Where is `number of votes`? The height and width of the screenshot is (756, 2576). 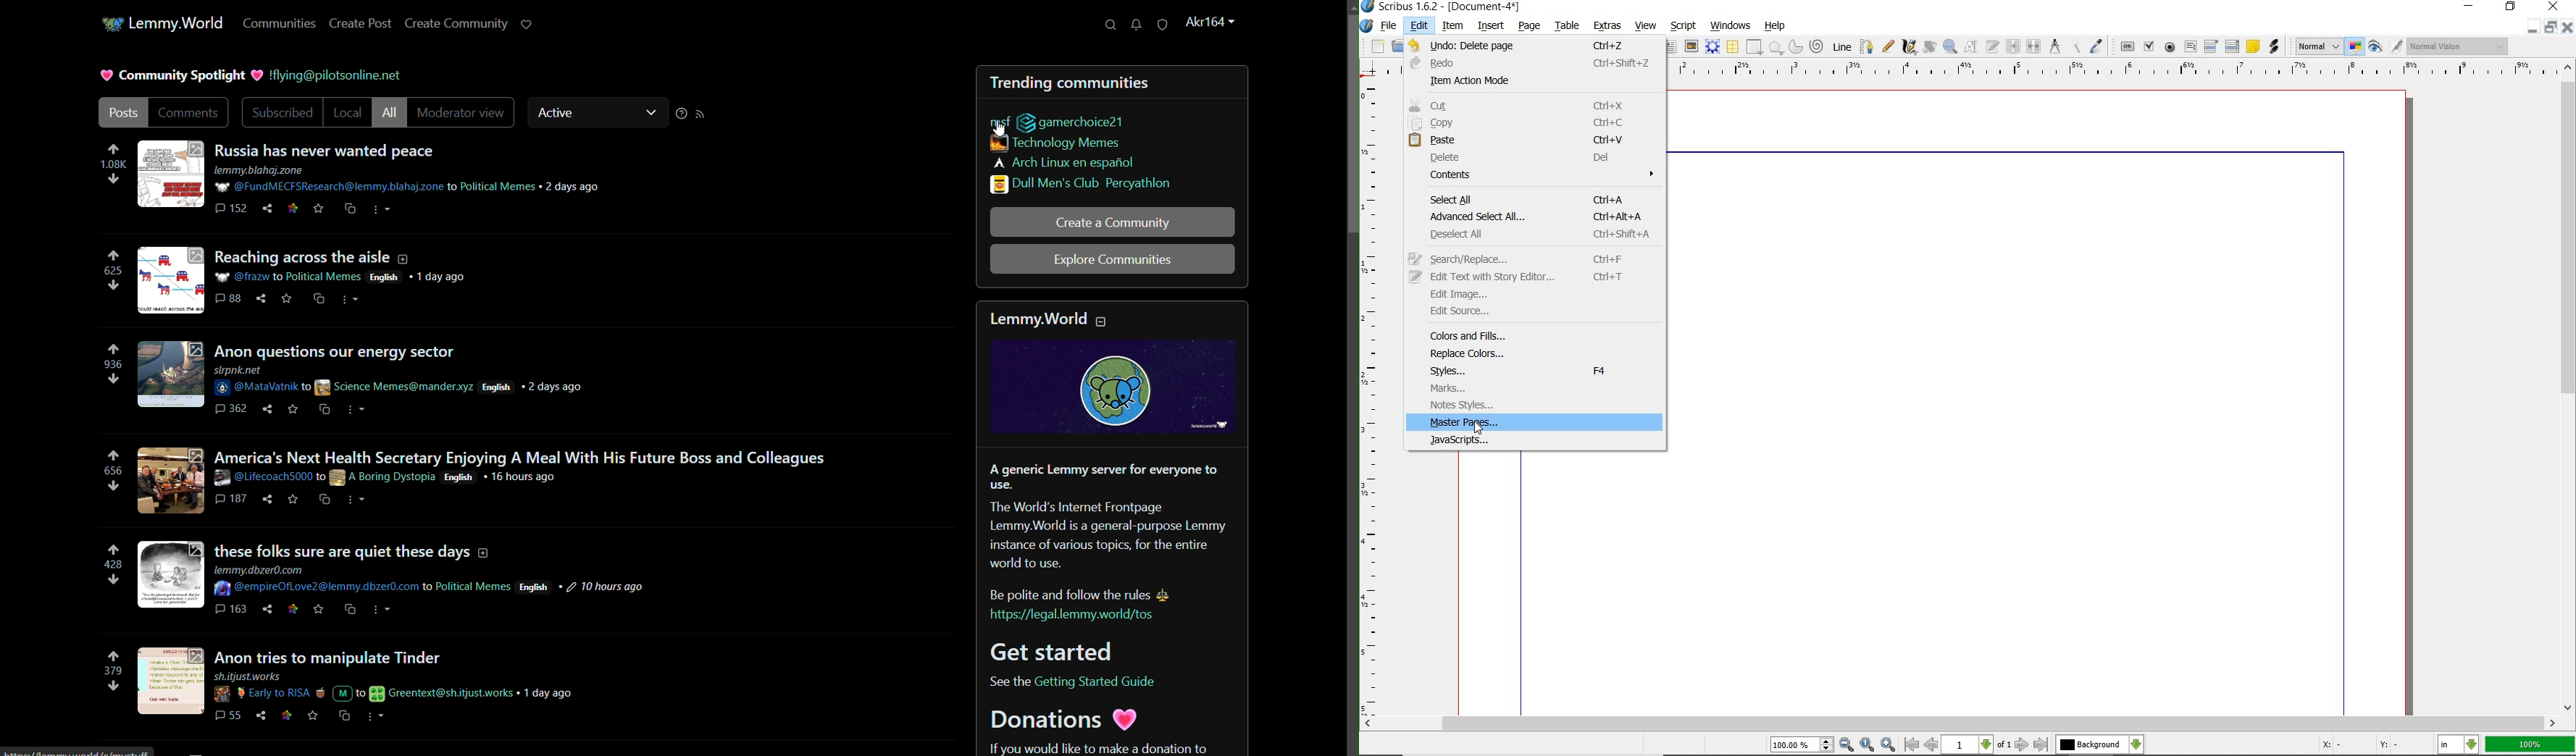
number of votes is located at coordinates (111, 671).